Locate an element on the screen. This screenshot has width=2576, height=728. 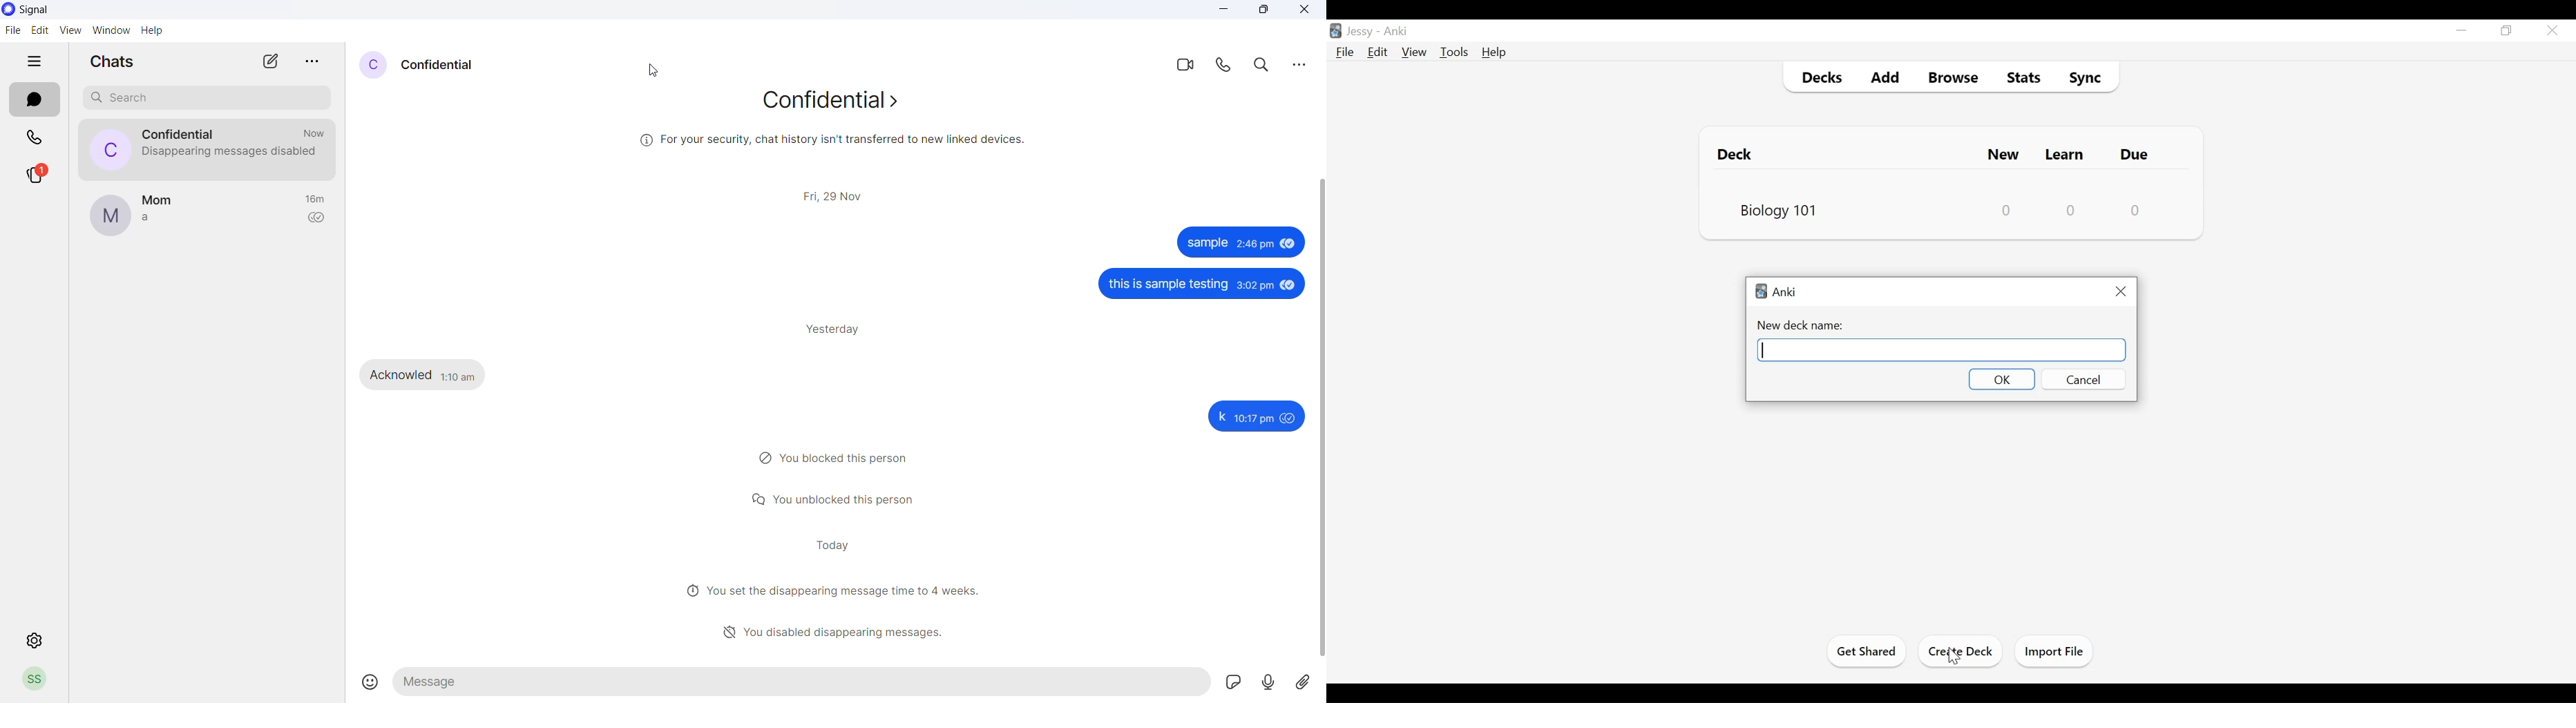
Edit is located at coordinates (1378, 53).